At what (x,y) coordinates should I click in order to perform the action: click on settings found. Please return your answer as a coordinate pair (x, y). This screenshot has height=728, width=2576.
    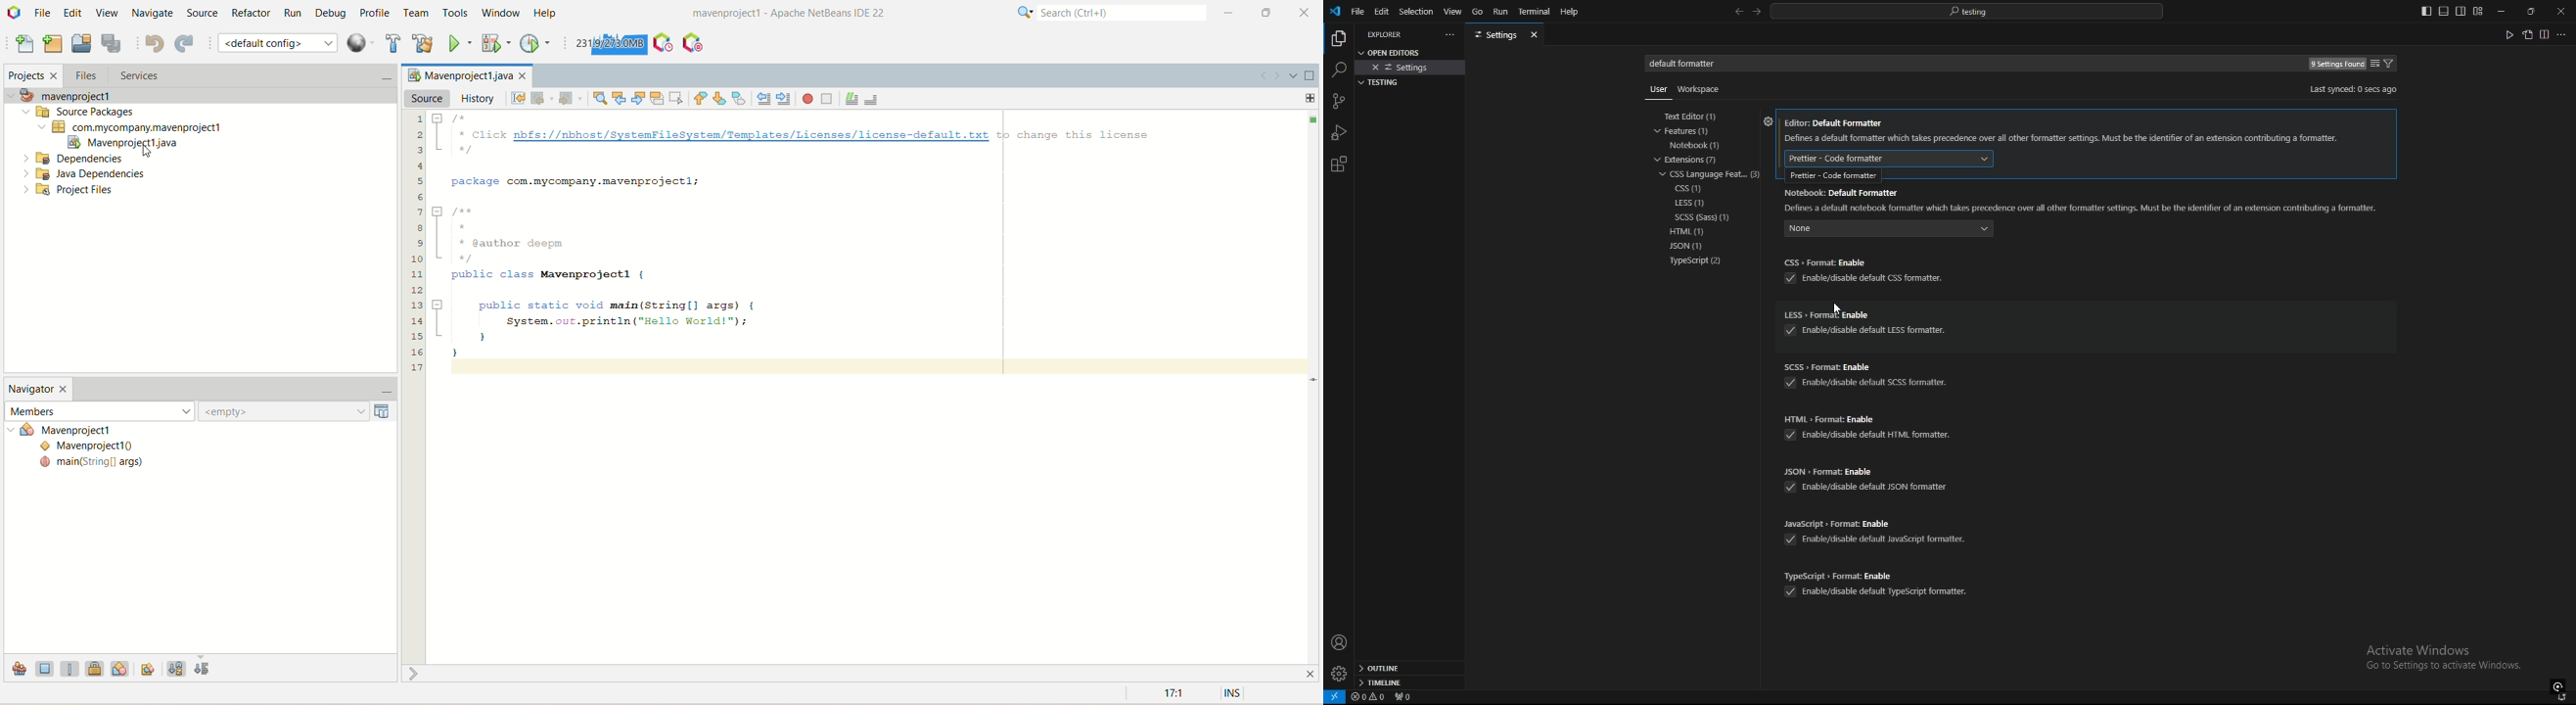
    Looking at the image, I should click on (2335, 65).